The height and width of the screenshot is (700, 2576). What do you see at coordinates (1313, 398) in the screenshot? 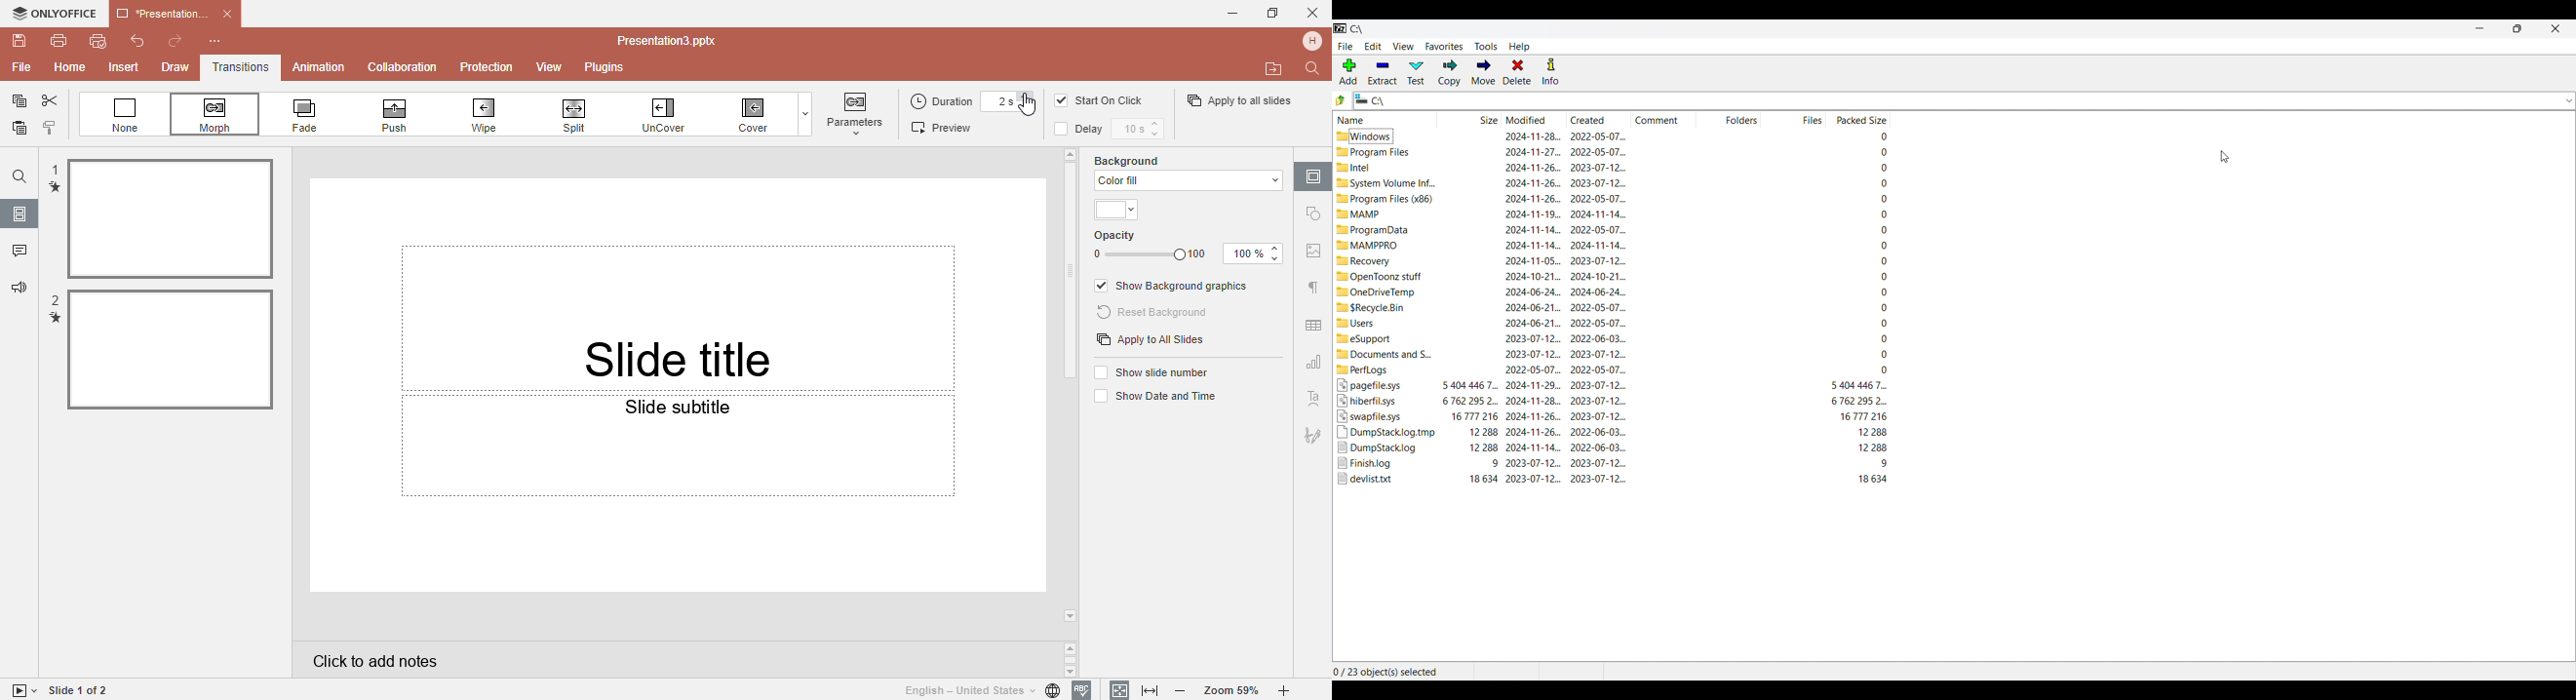
I see `Text art setting` at bounding box center [1313, 398].